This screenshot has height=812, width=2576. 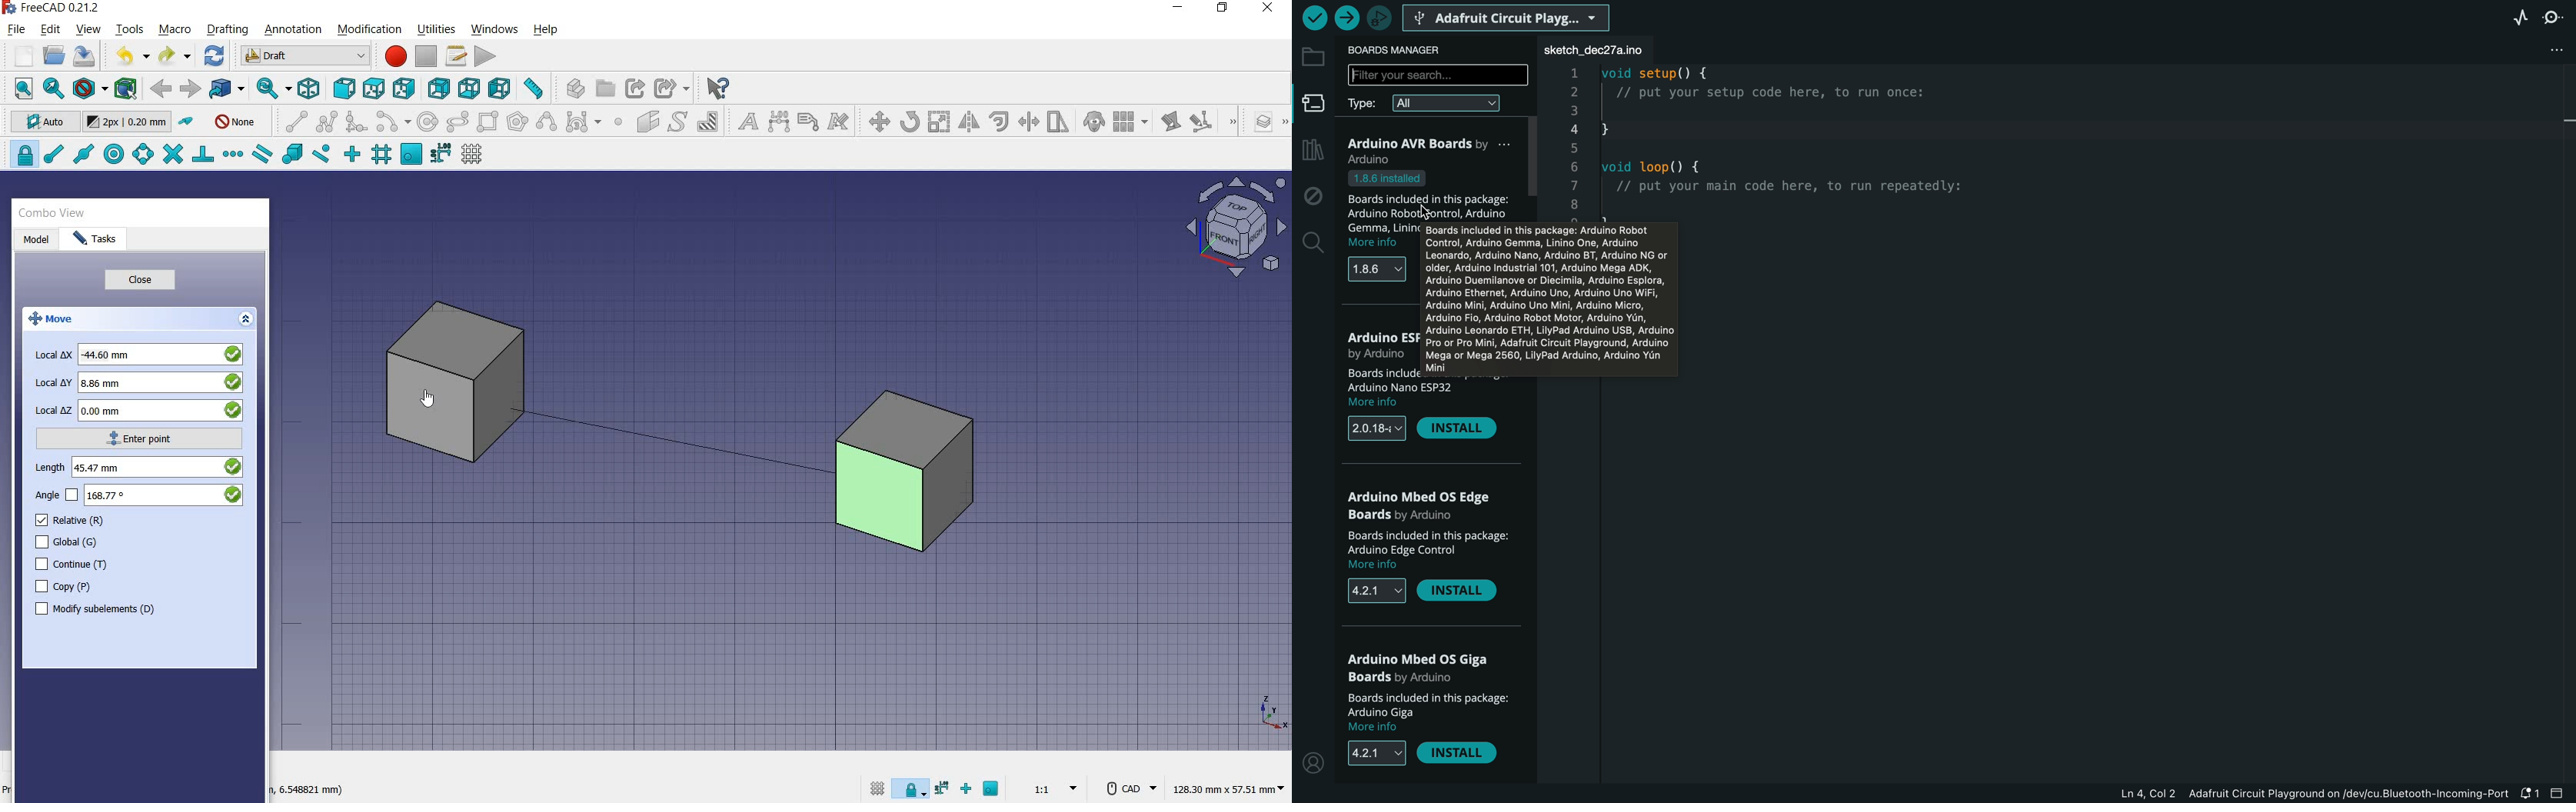 I want to click on make sub link, so click(x=671, y=88).